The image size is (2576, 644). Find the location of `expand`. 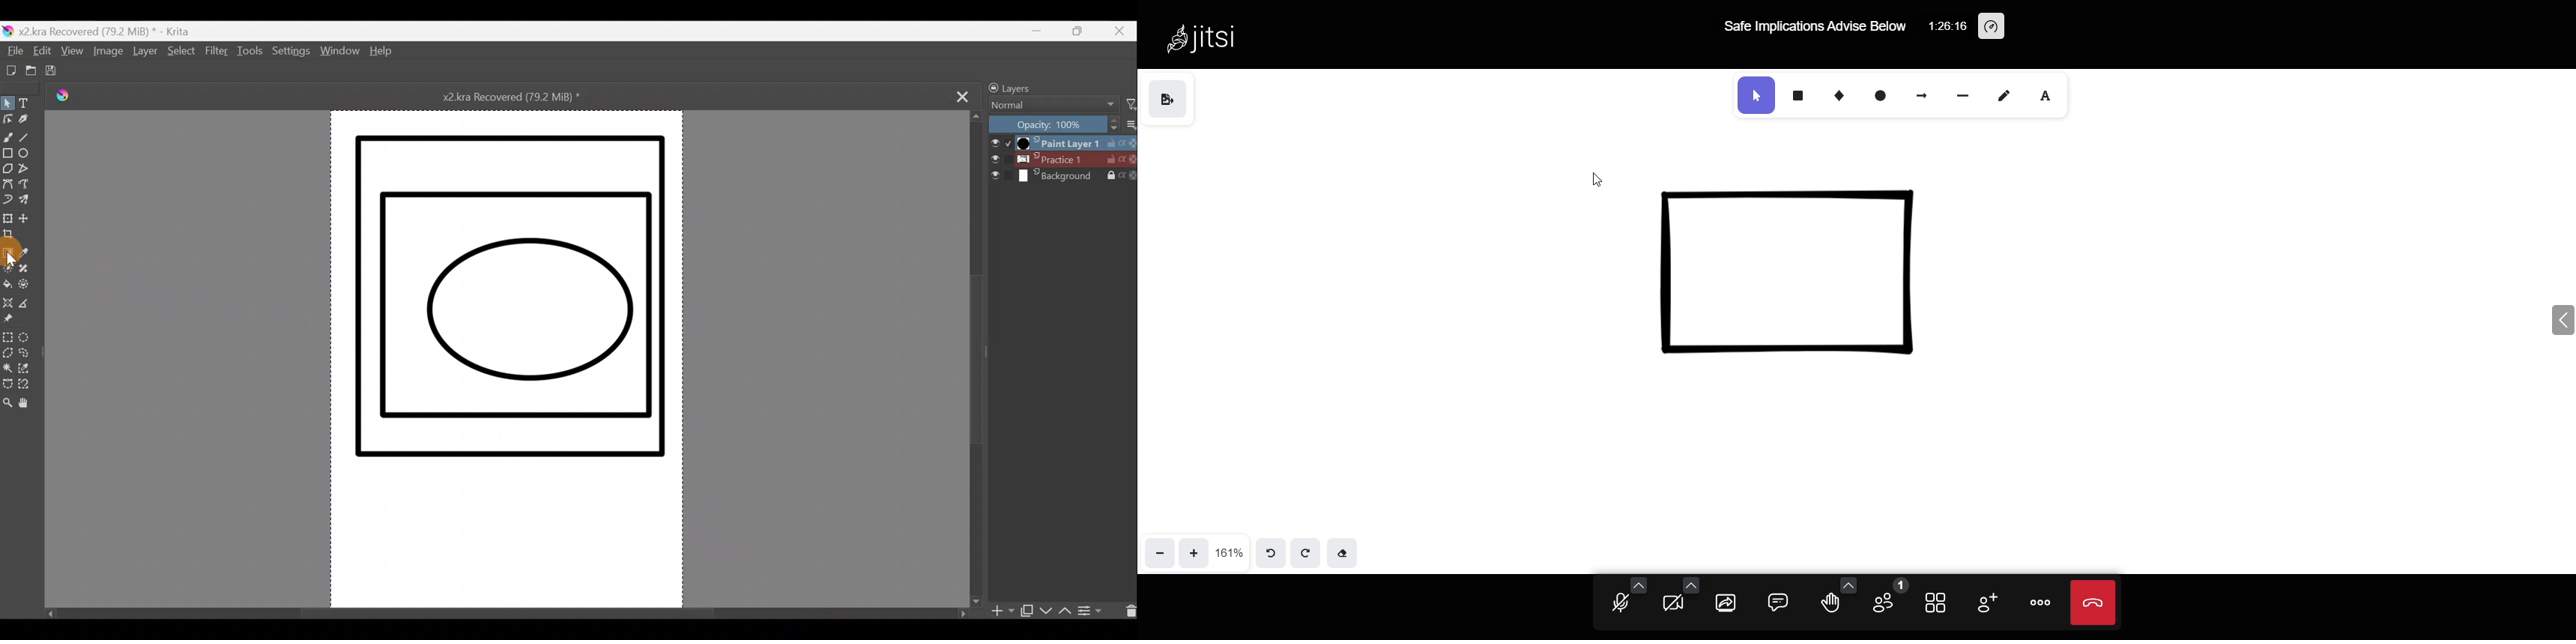

expand is located at coordinates (2549, 319).